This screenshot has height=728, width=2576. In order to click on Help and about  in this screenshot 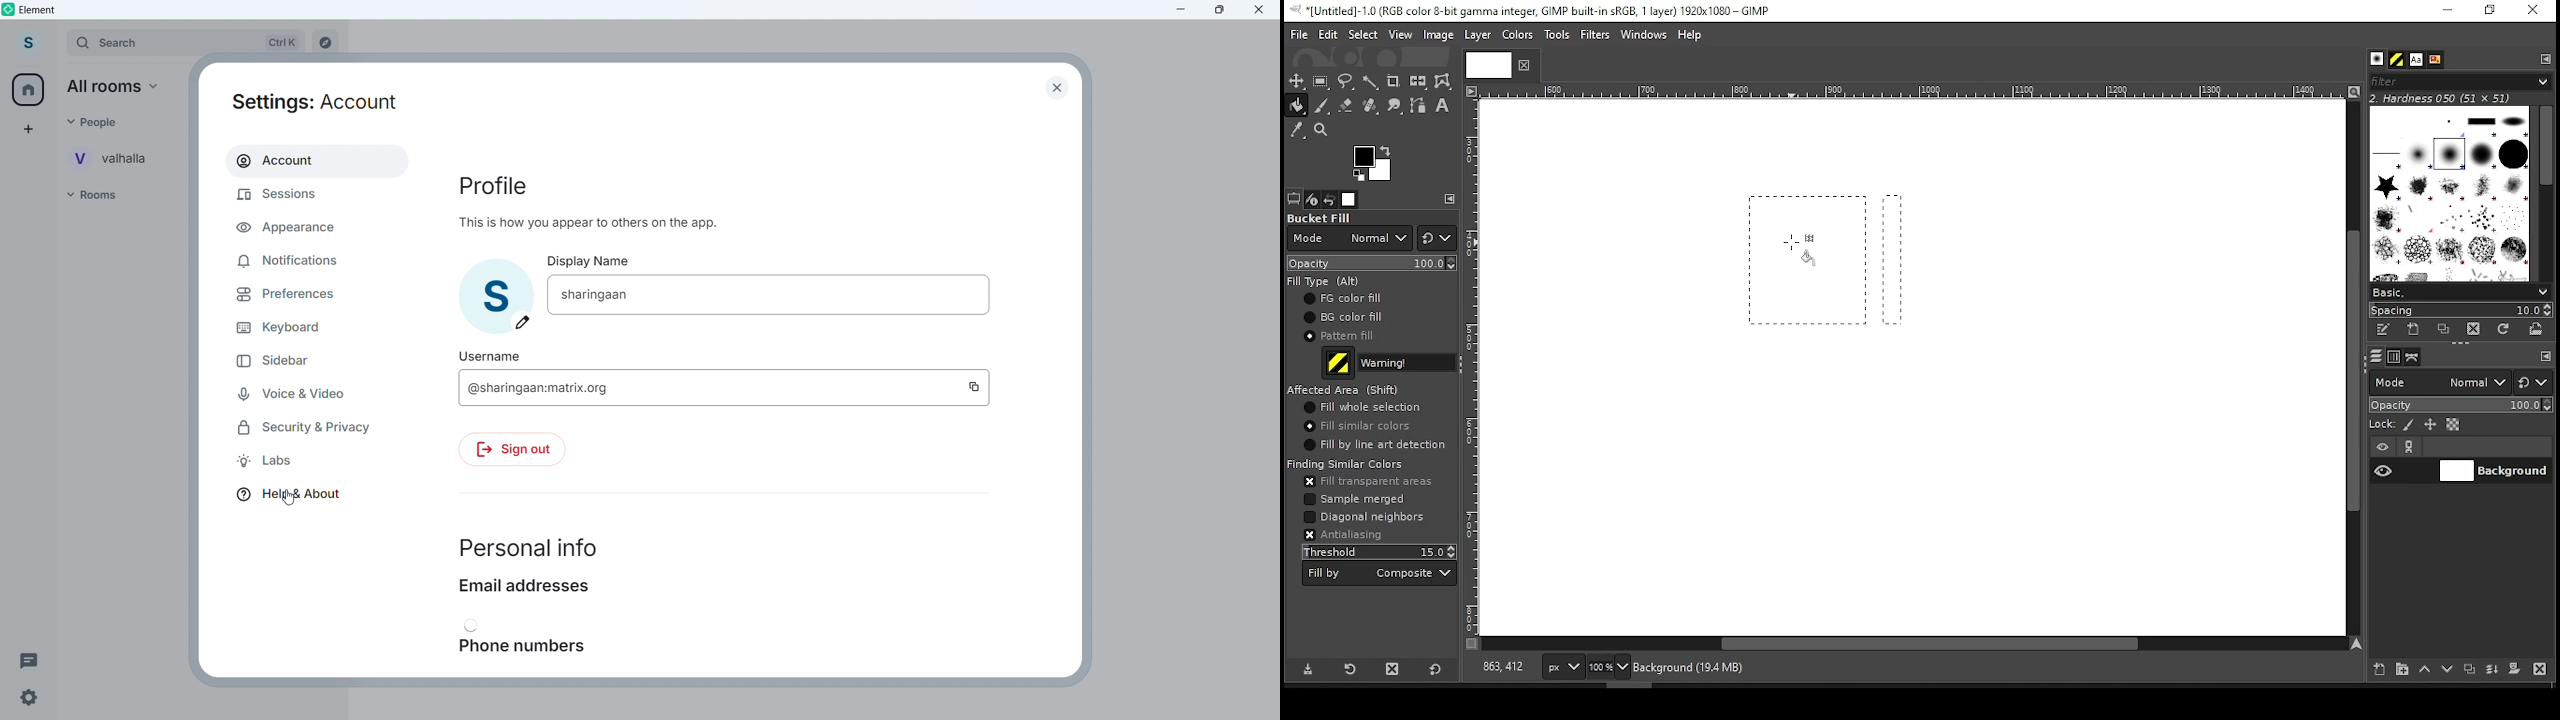, I will do `click(287, 495)`.